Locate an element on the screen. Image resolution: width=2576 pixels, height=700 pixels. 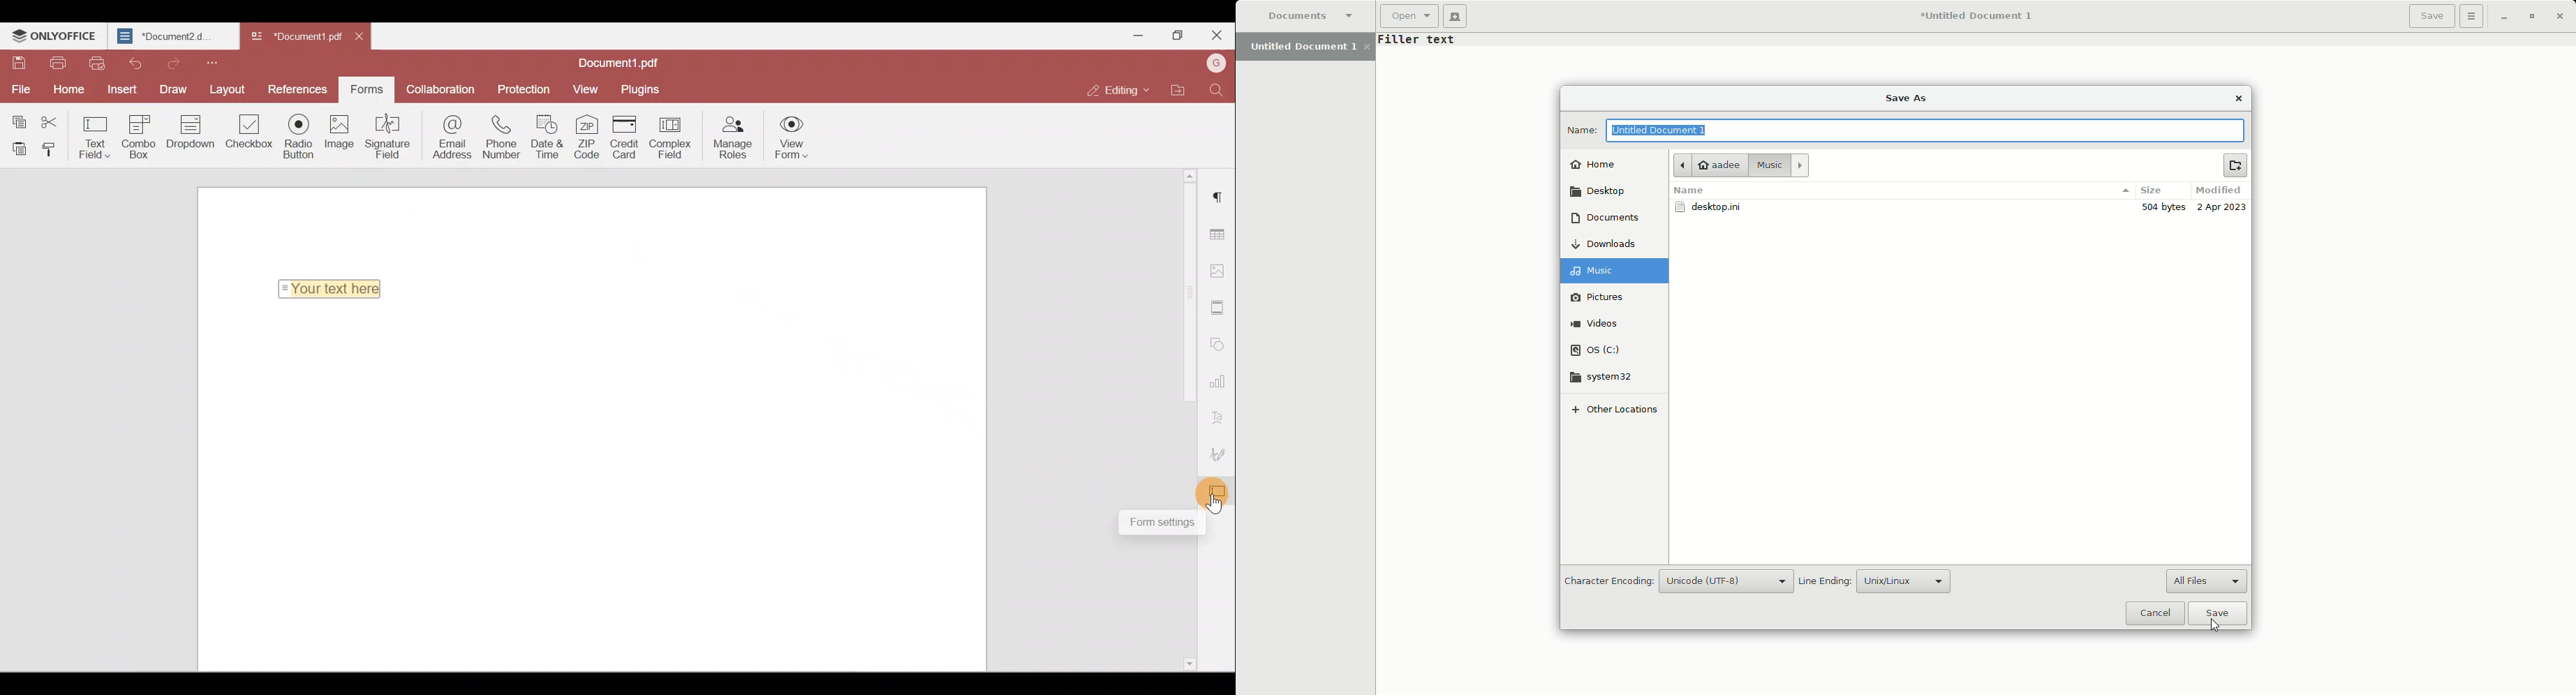
Text field is located at coordinates (95, 136).